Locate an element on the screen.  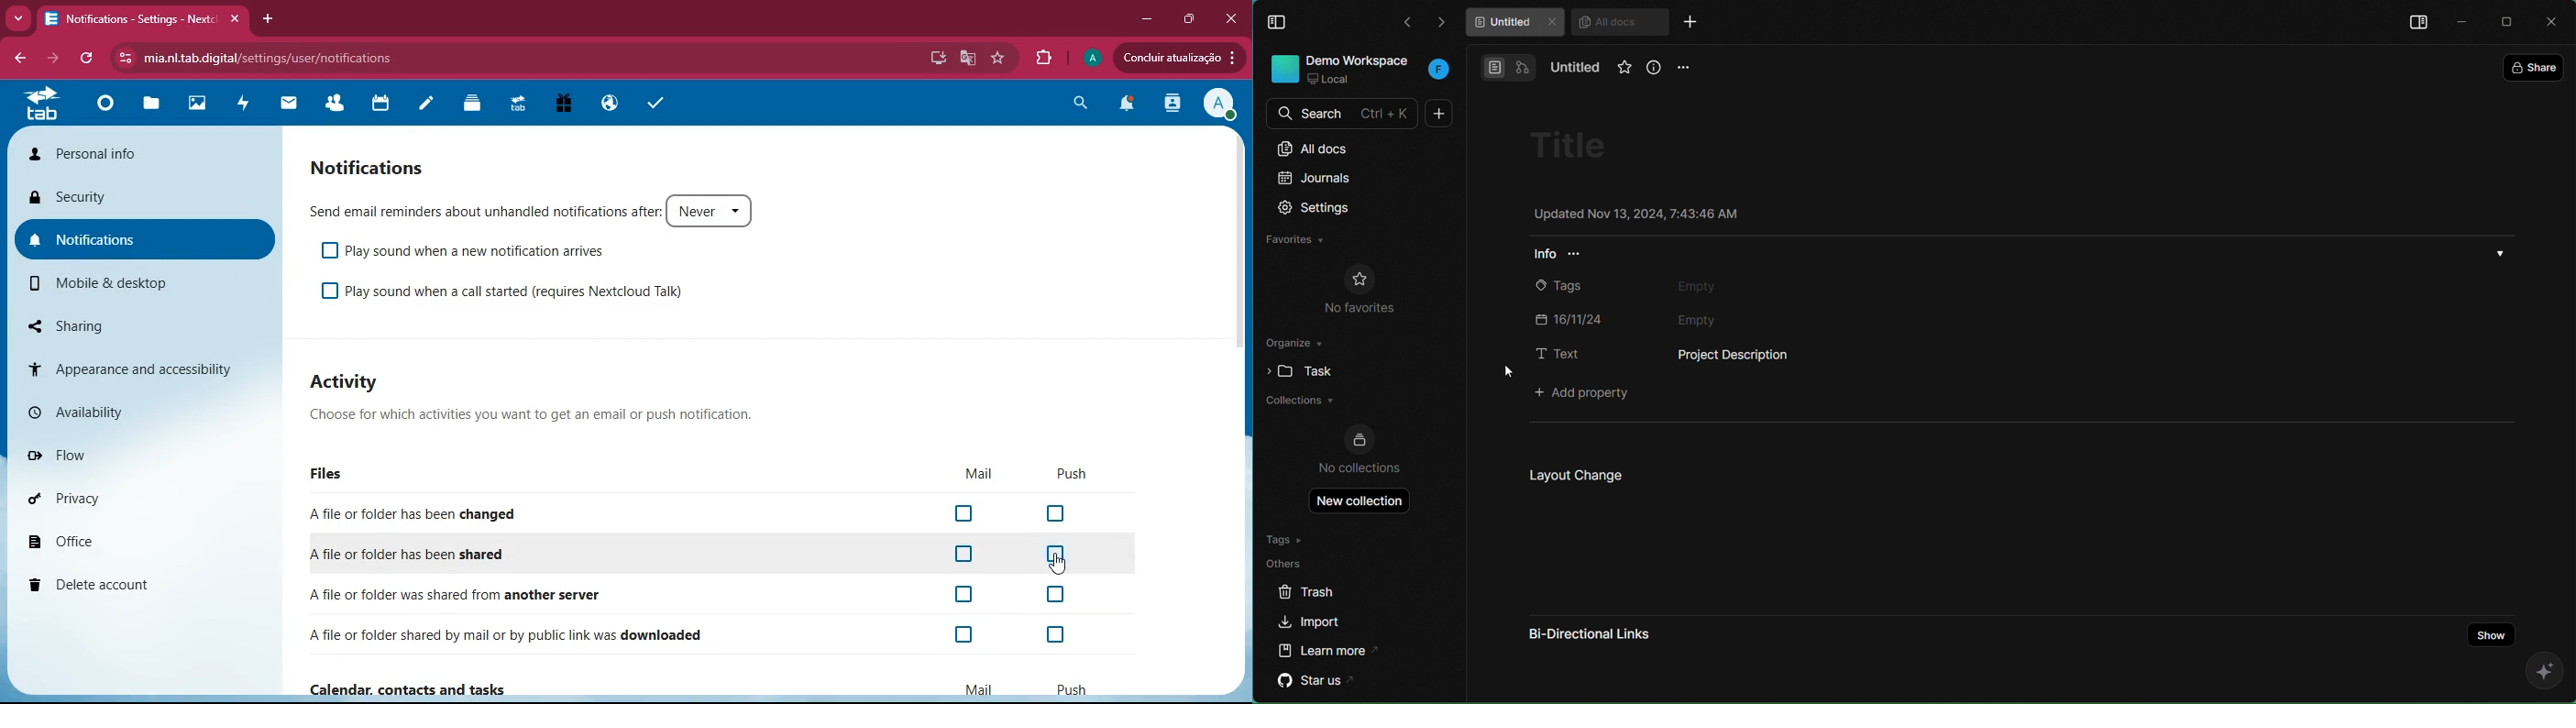
calendar is located at coordinates (376, 104).